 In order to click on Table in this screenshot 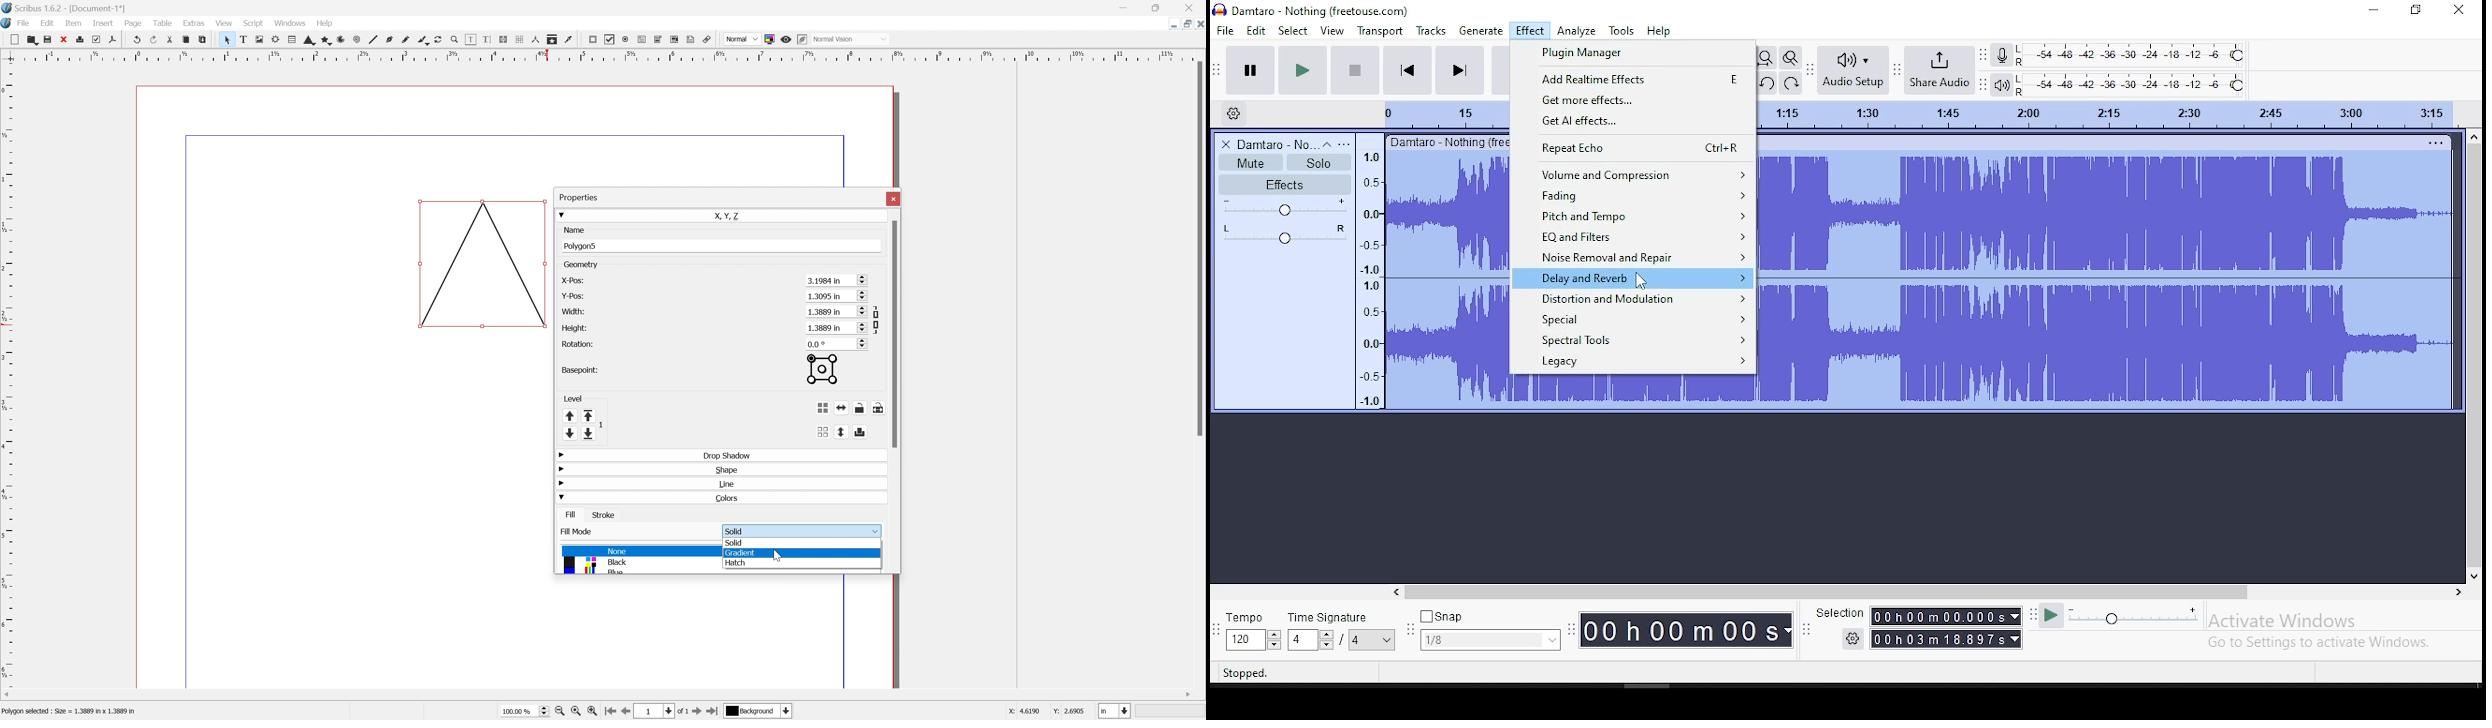, I will do `click(287, 40)`.